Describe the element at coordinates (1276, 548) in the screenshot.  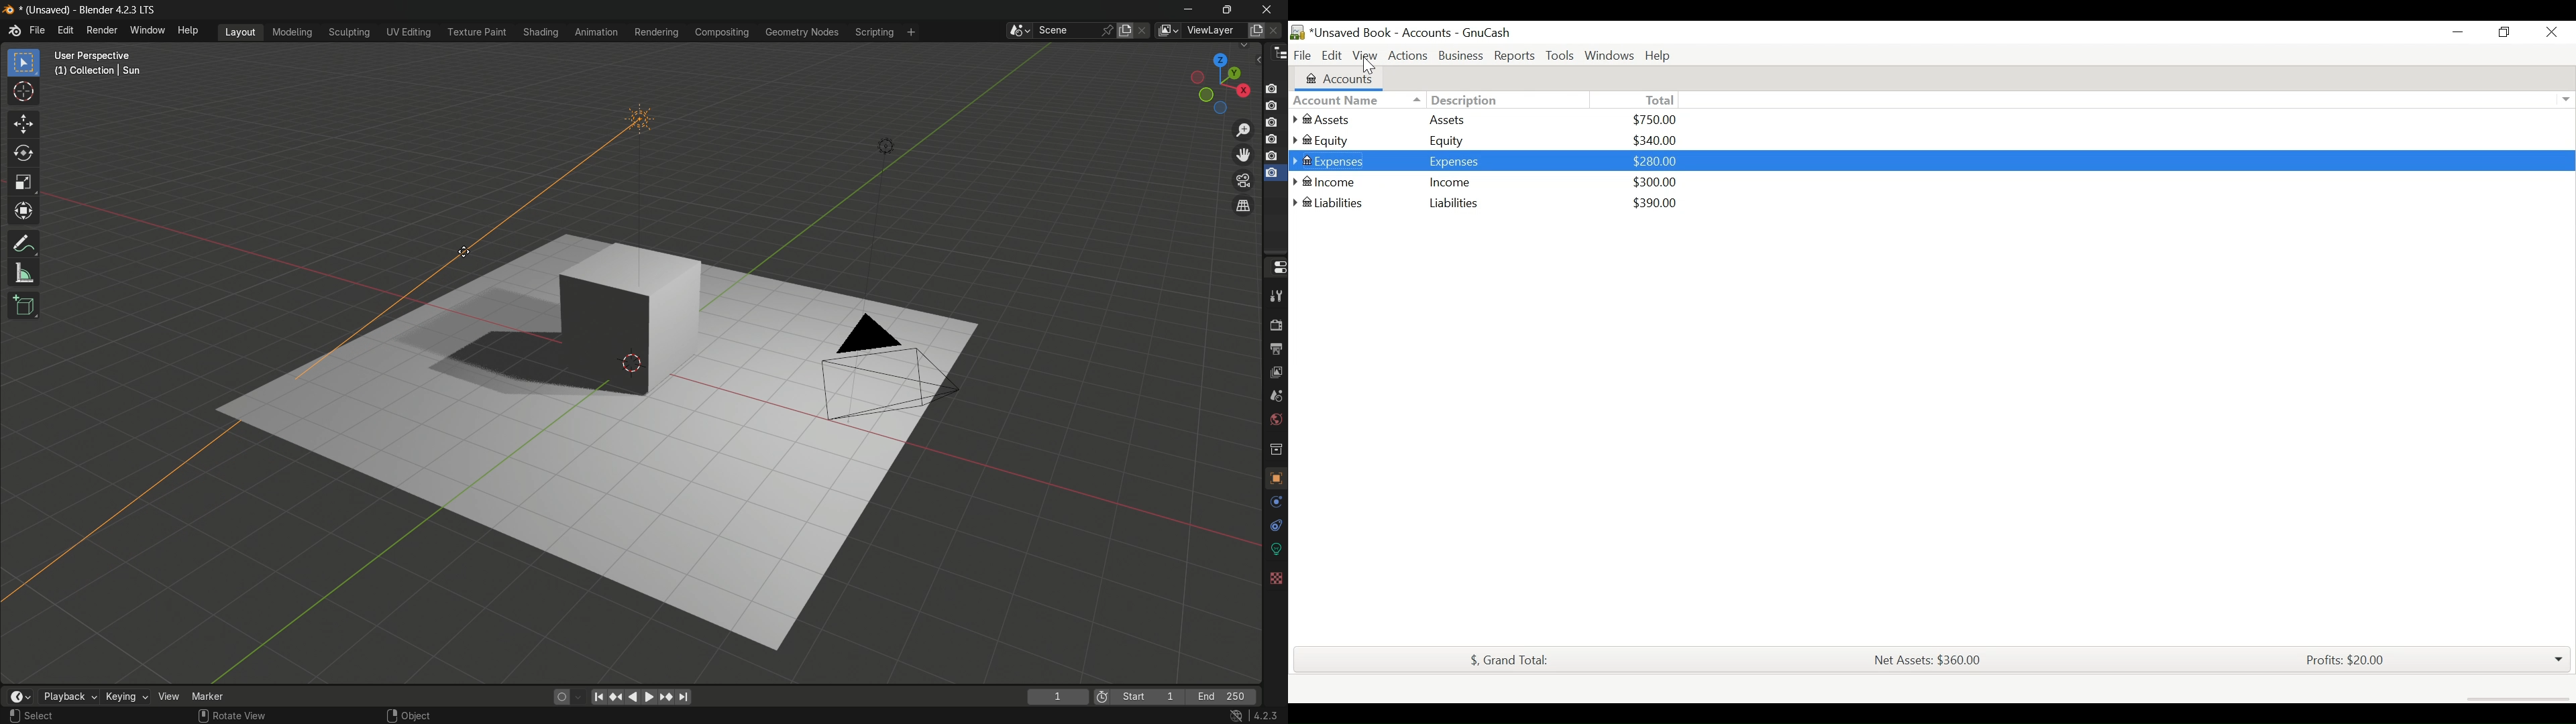
I see `data` at that location.